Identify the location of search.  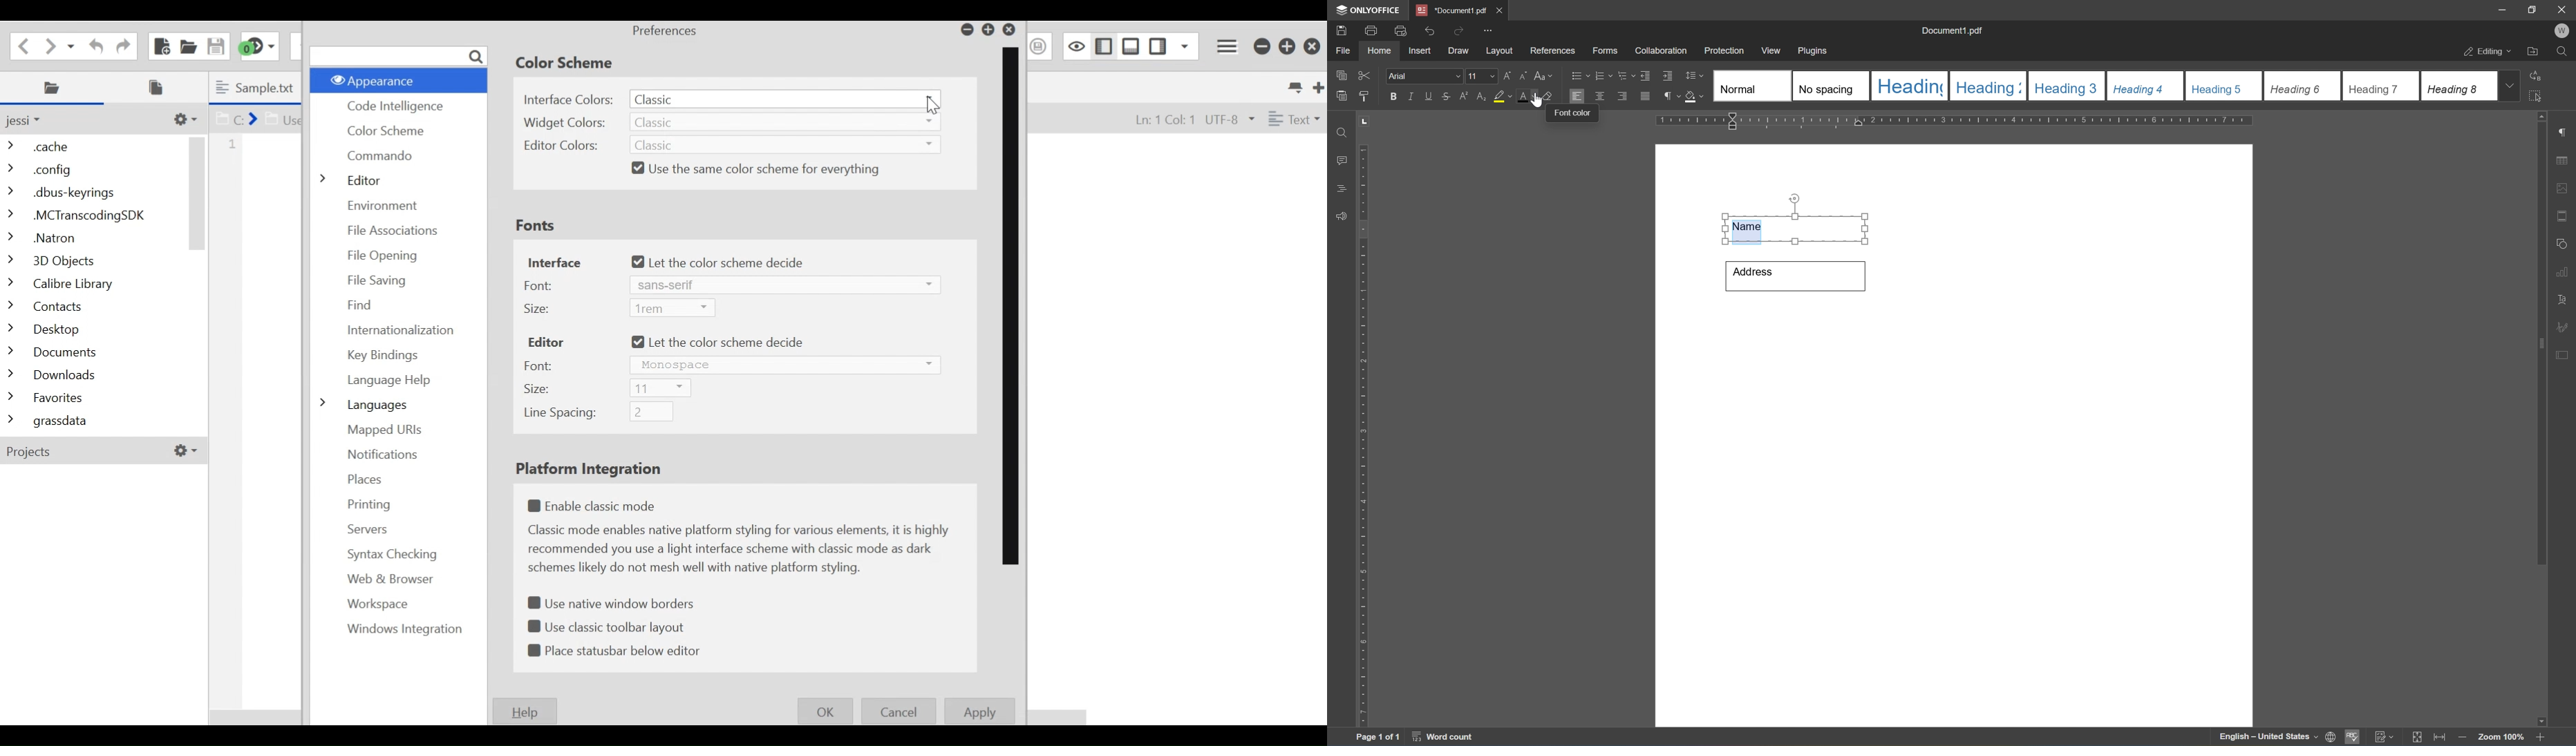
(398, 56).